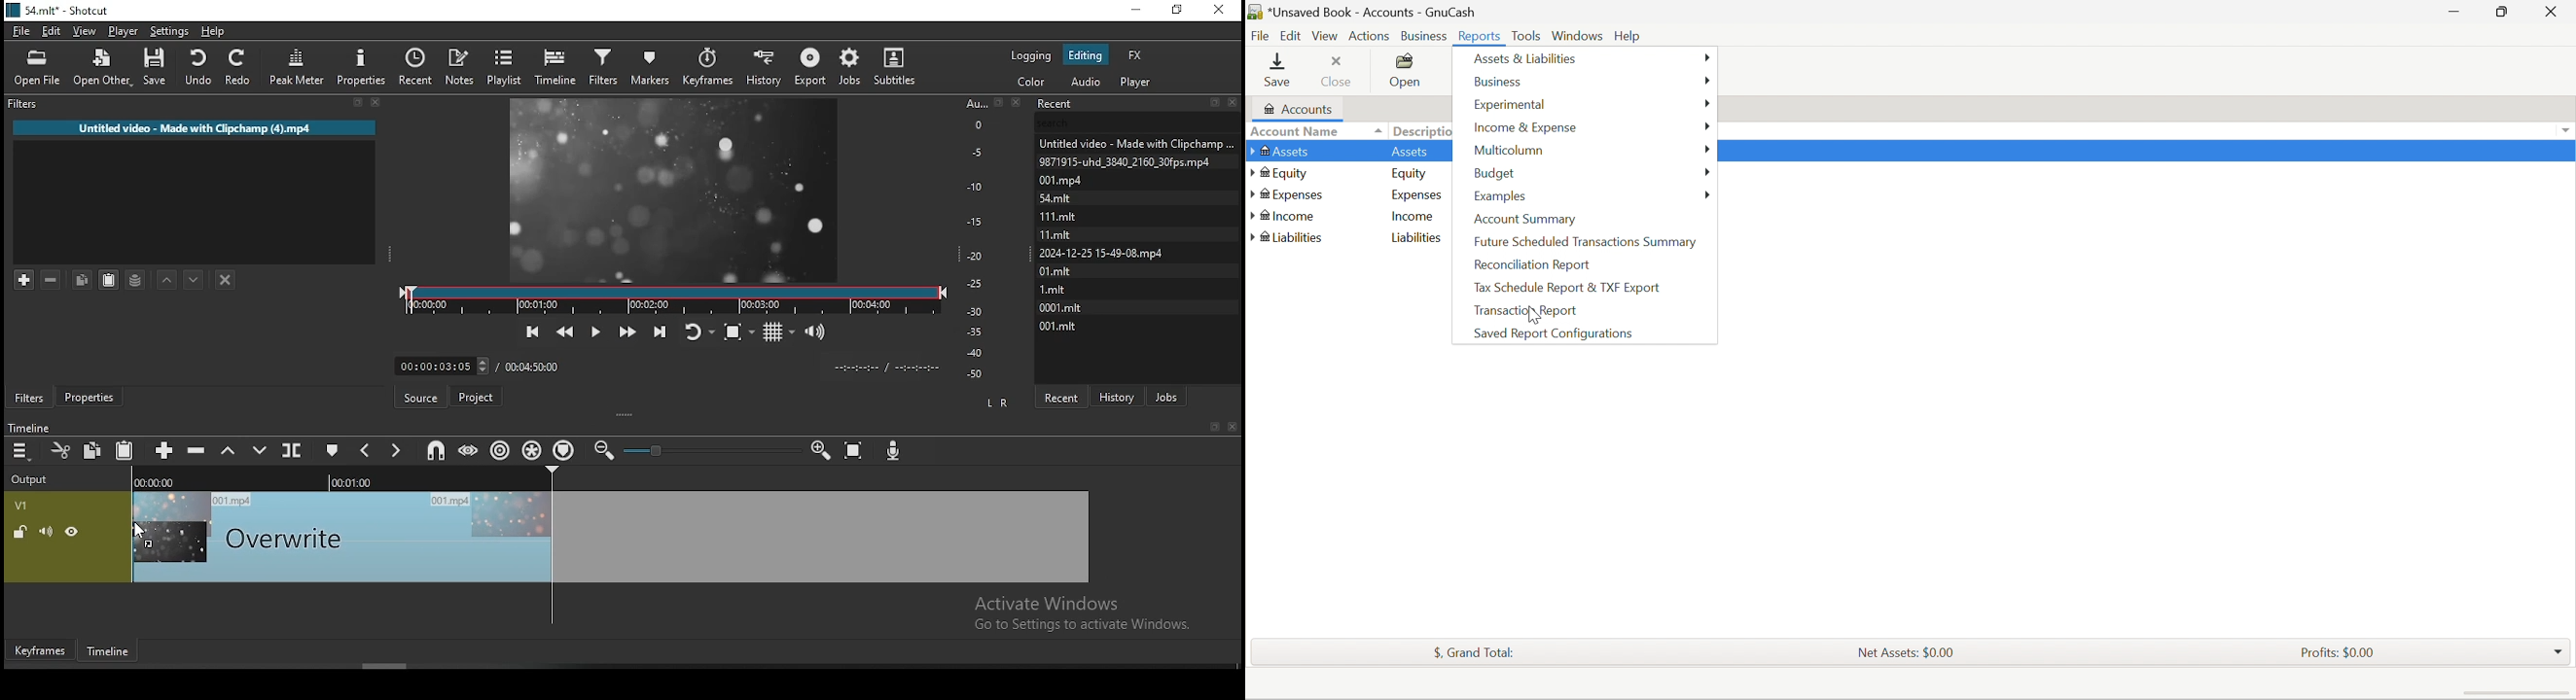 The height and width of the screenshot is (700, 2576). Describe the element at coordinates (1233, 426) in the screenshot. I see `close` at that location.